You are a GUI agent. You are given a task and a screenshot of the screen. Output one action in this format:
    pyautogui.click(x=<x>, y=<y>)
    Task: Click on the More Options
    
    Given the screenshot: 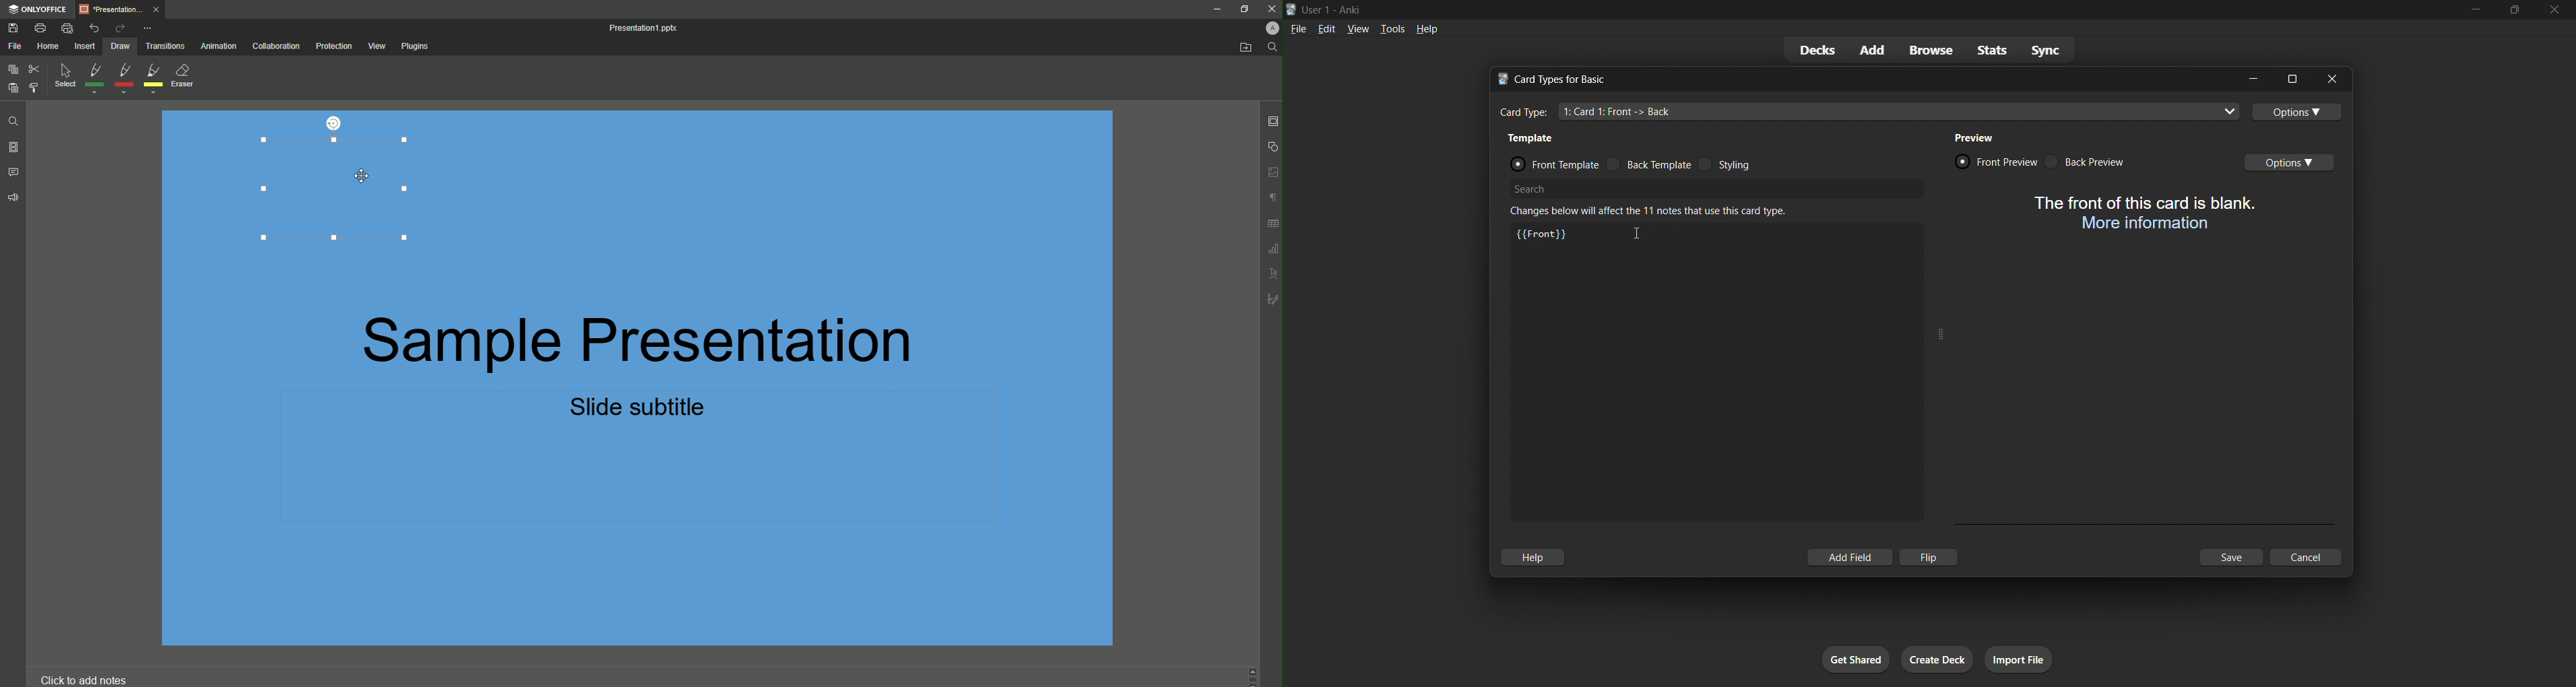 What is the action you would take?
    pyautogui.click(x=150, y=27)
    